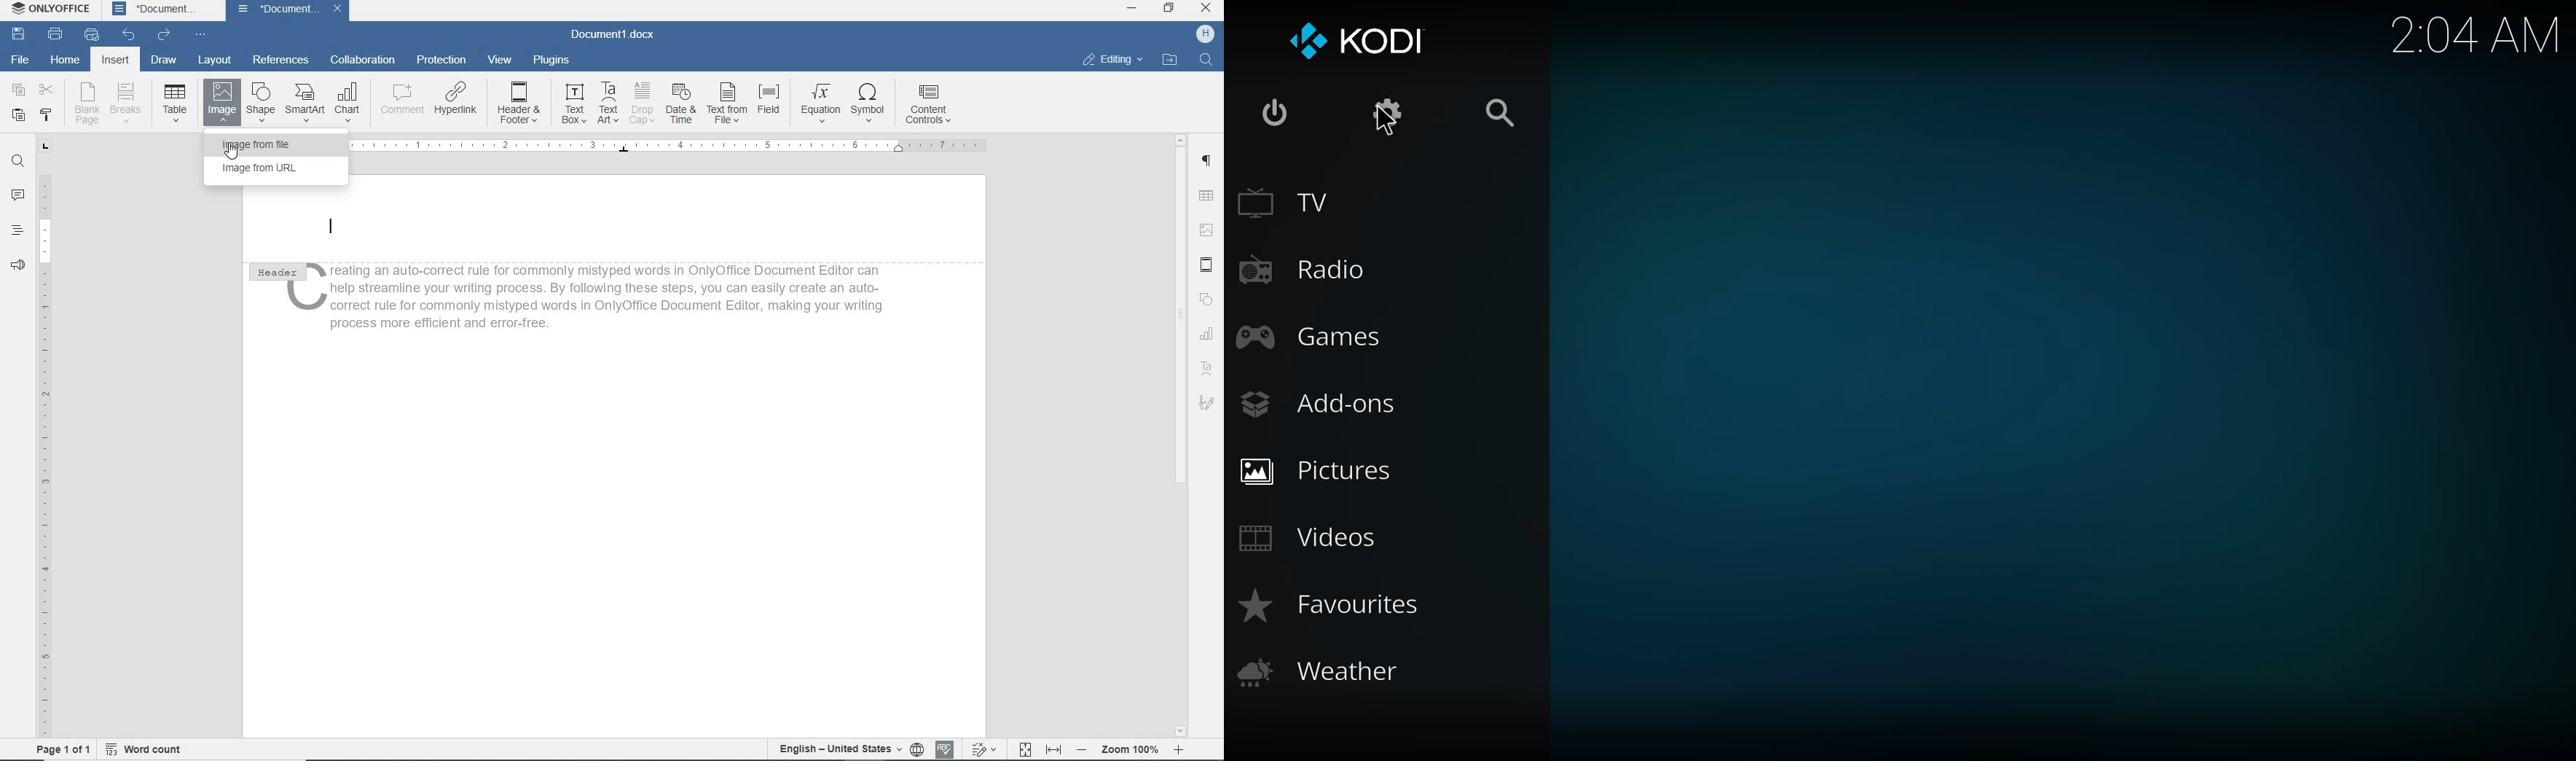 This screenshot has width=2576, height=784. What do you see at coordinates (165, 35) in the screenshot?
I see `REDO` at bounding box center [165, 35].